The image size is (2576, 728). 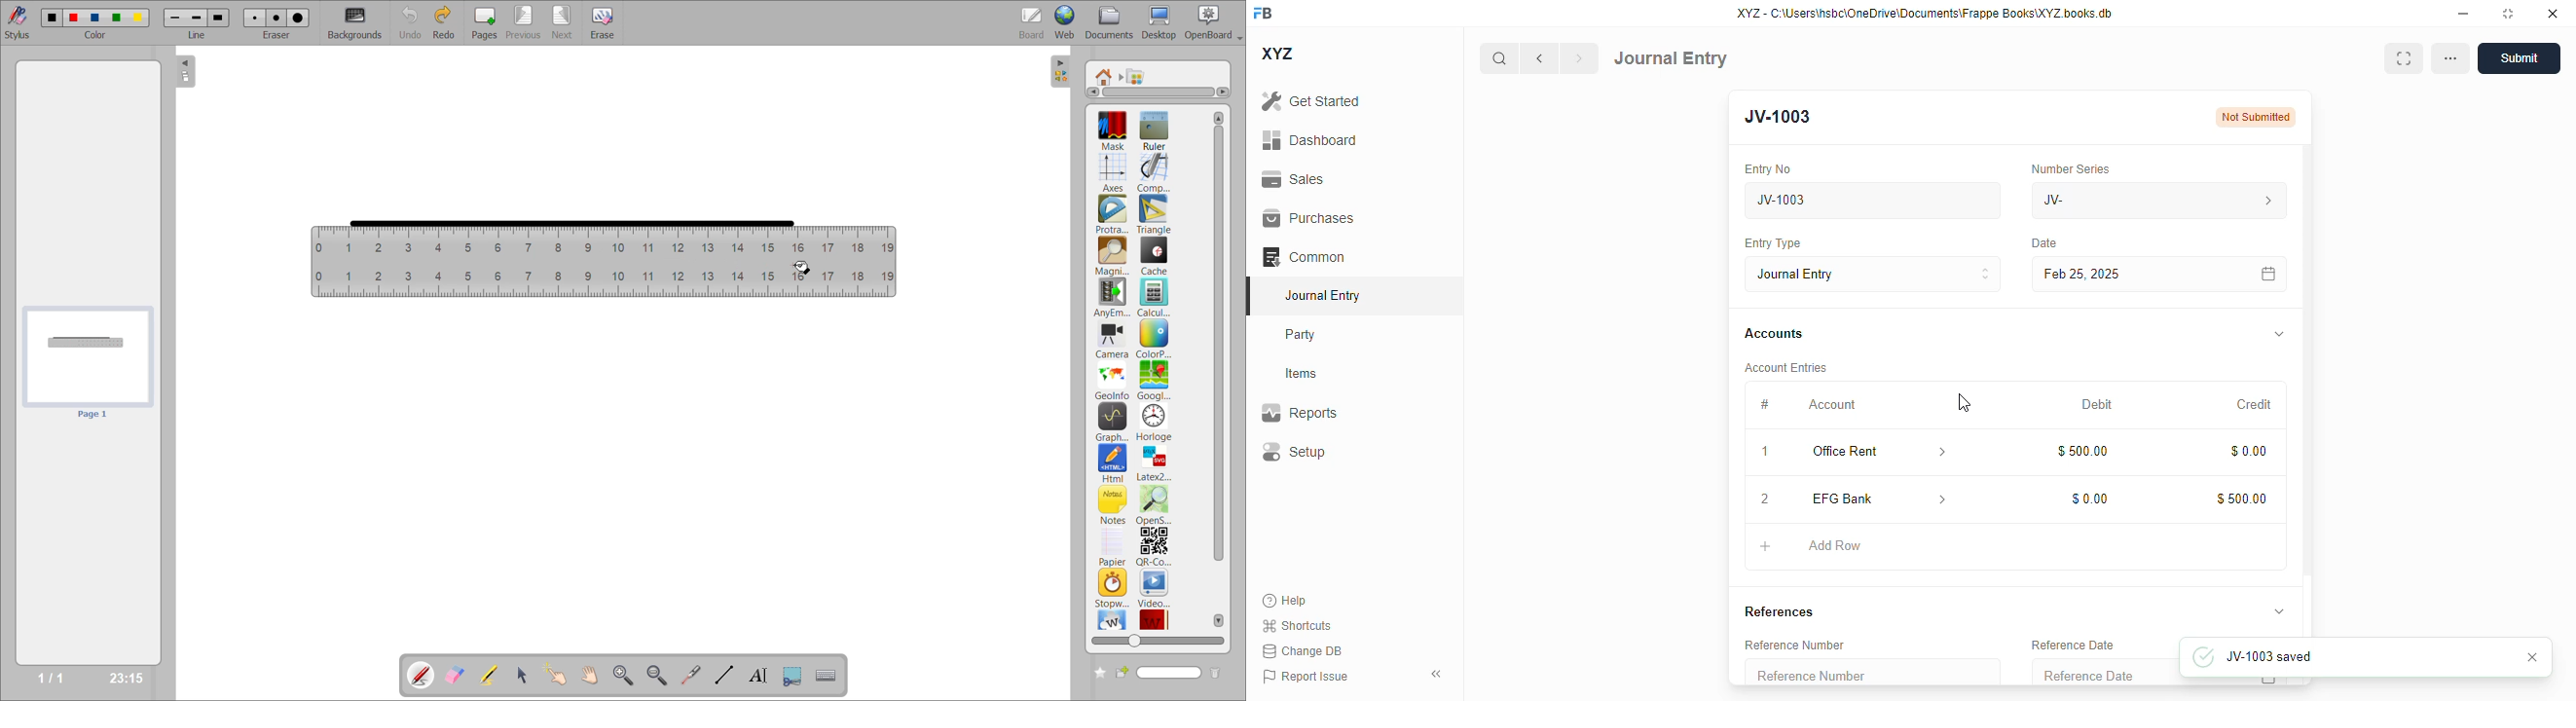 What do you see at coordinates (2266, 202) in the screenshot?
I see `number series information` at bounding box center [2266, 202].